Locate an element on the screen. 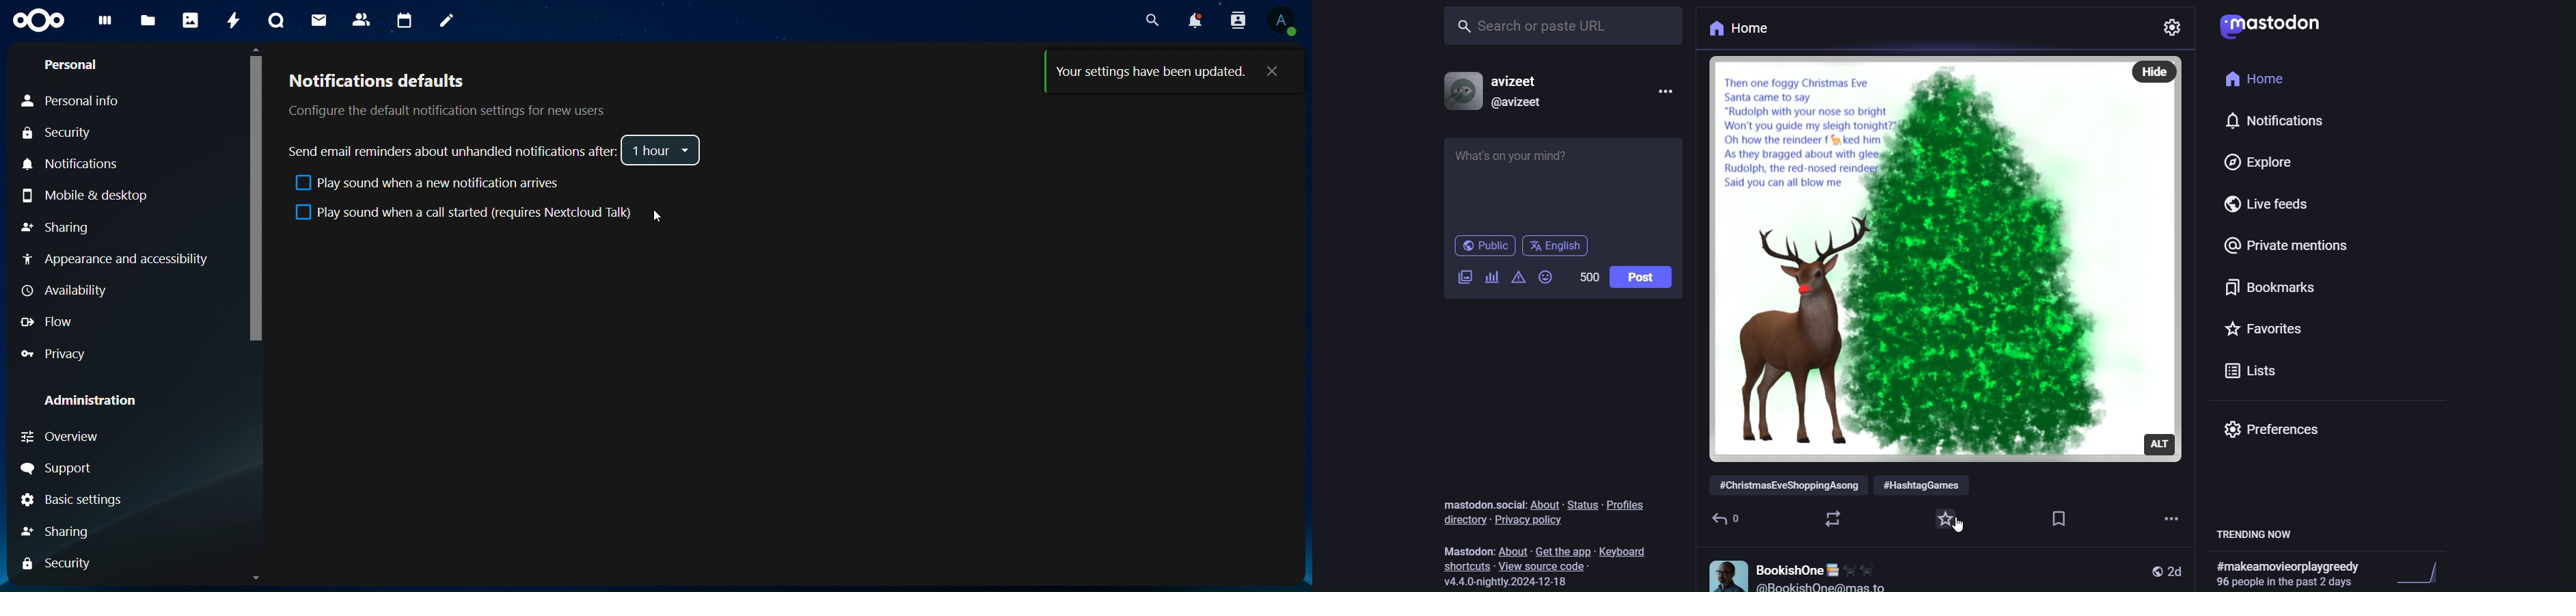 The height and width of the screenshot is (616, 2576). view source code is located at coordinates (1548, 566).